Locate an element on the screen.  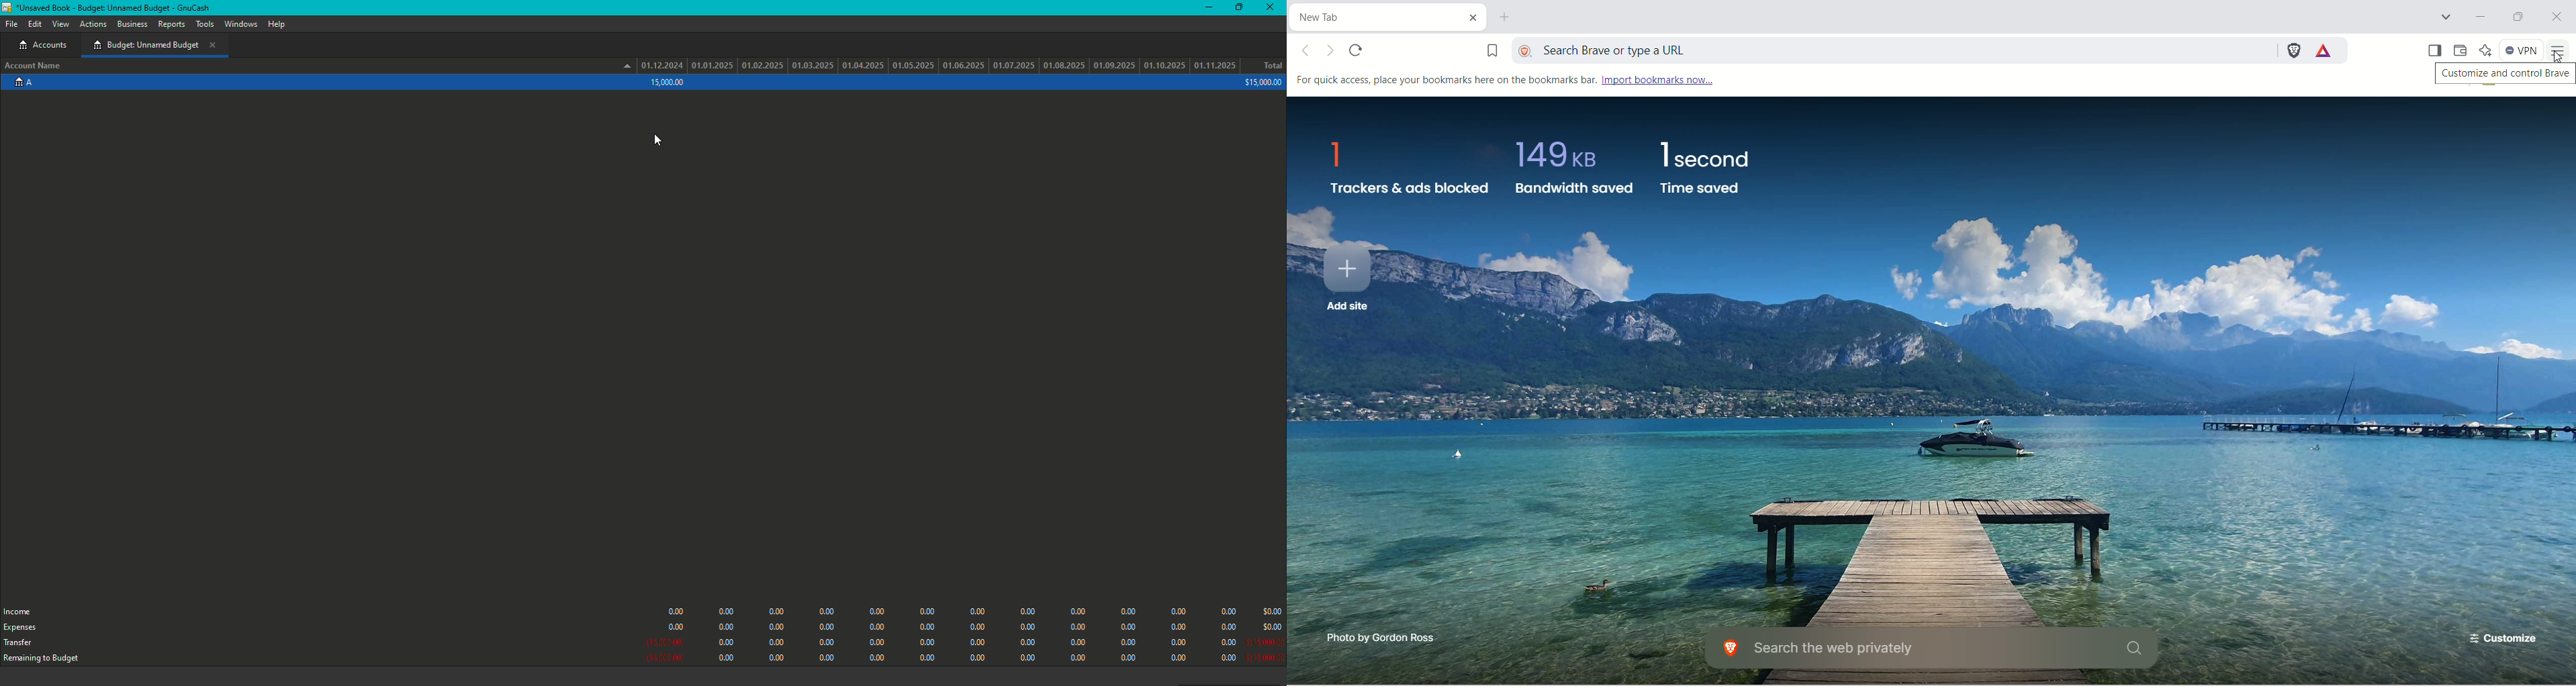
Accounts is located at coordinates (46, 46).